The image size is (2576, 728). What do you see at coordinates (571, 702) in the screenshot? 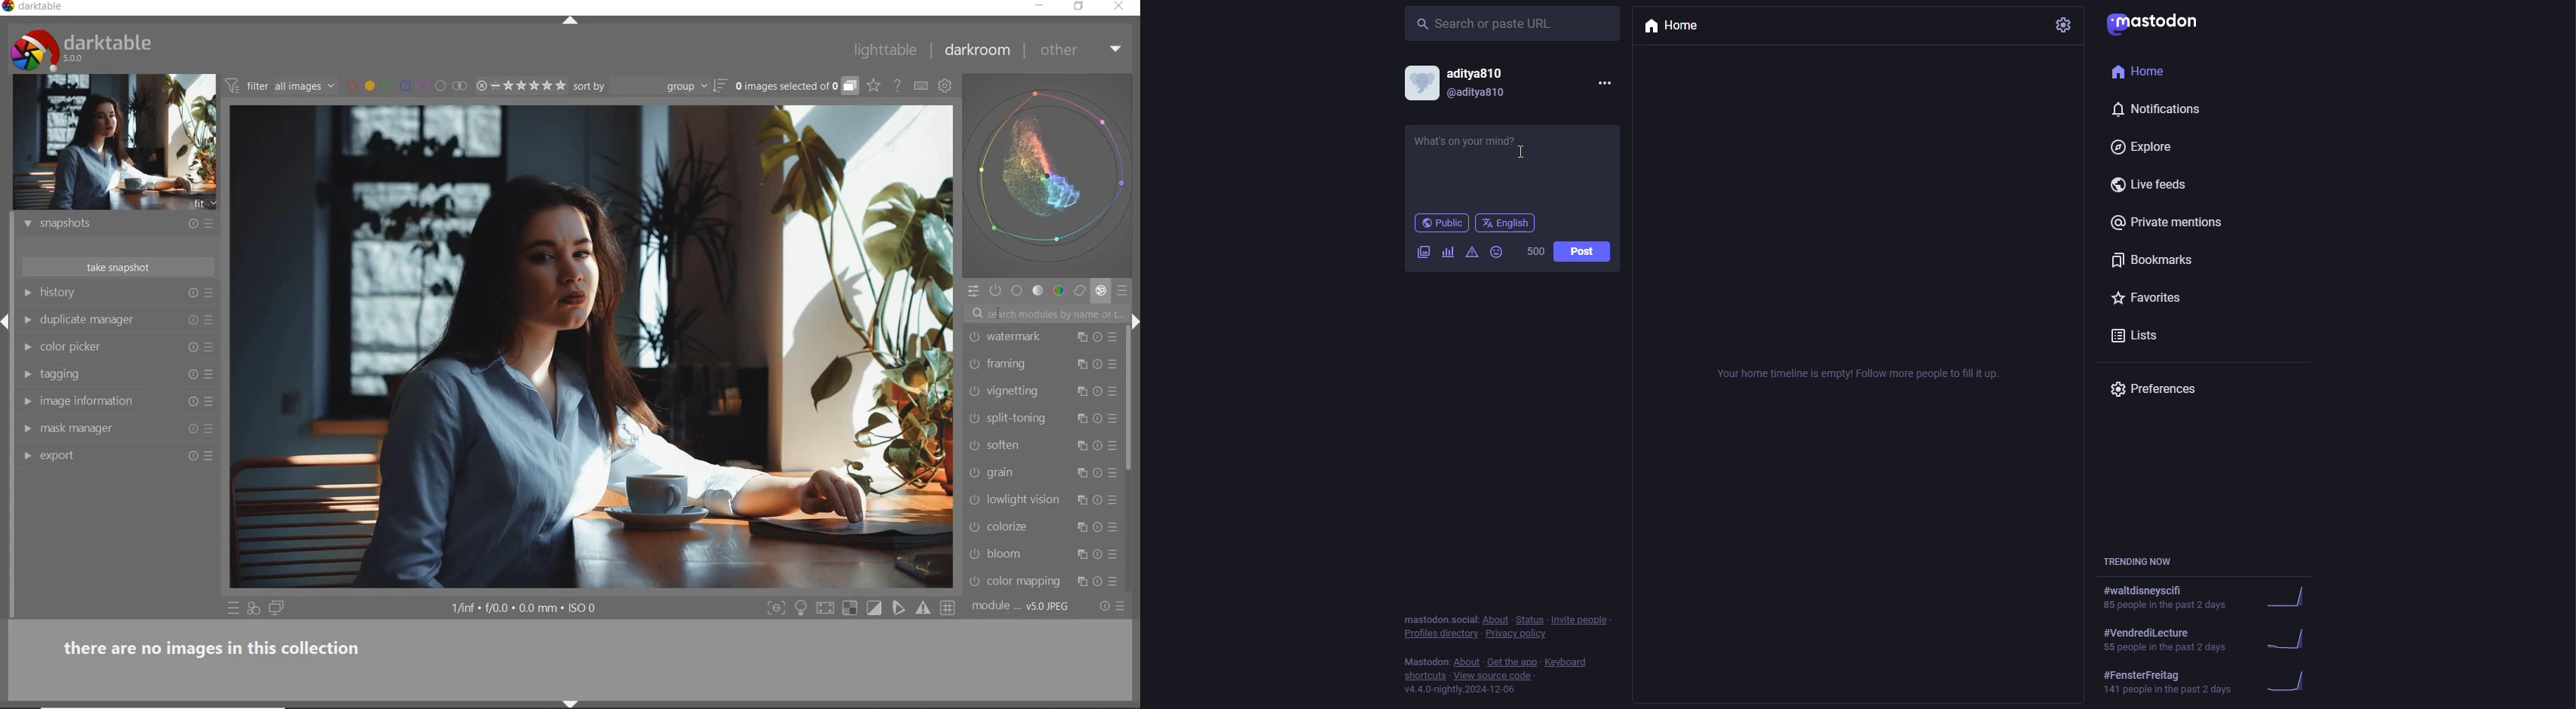
I see `shift+ctrl+b` at bounding box center [571, 702].